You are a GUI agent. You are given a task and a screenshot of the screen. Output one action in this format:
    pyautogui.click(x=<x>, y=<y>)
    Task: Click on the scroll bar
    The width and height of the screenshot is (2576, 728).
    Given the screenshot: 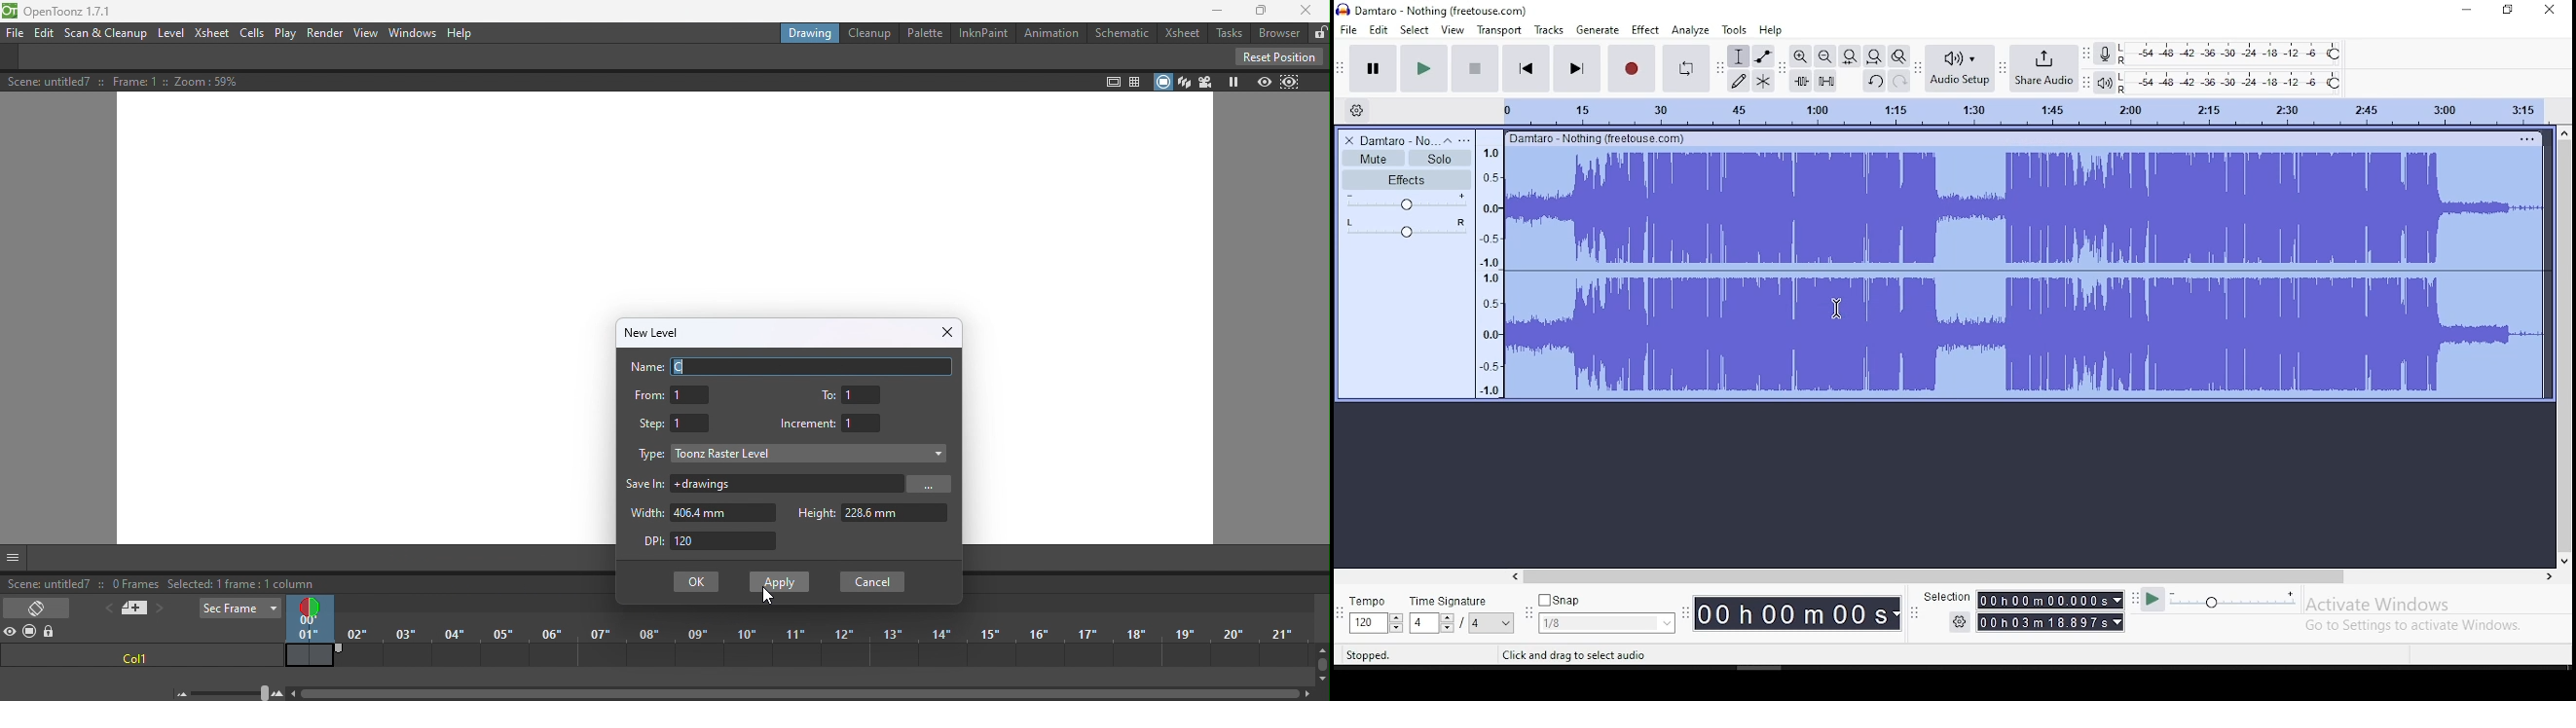 What is the action you would take?
    pyautogui.click(x=1935, y=576)
    